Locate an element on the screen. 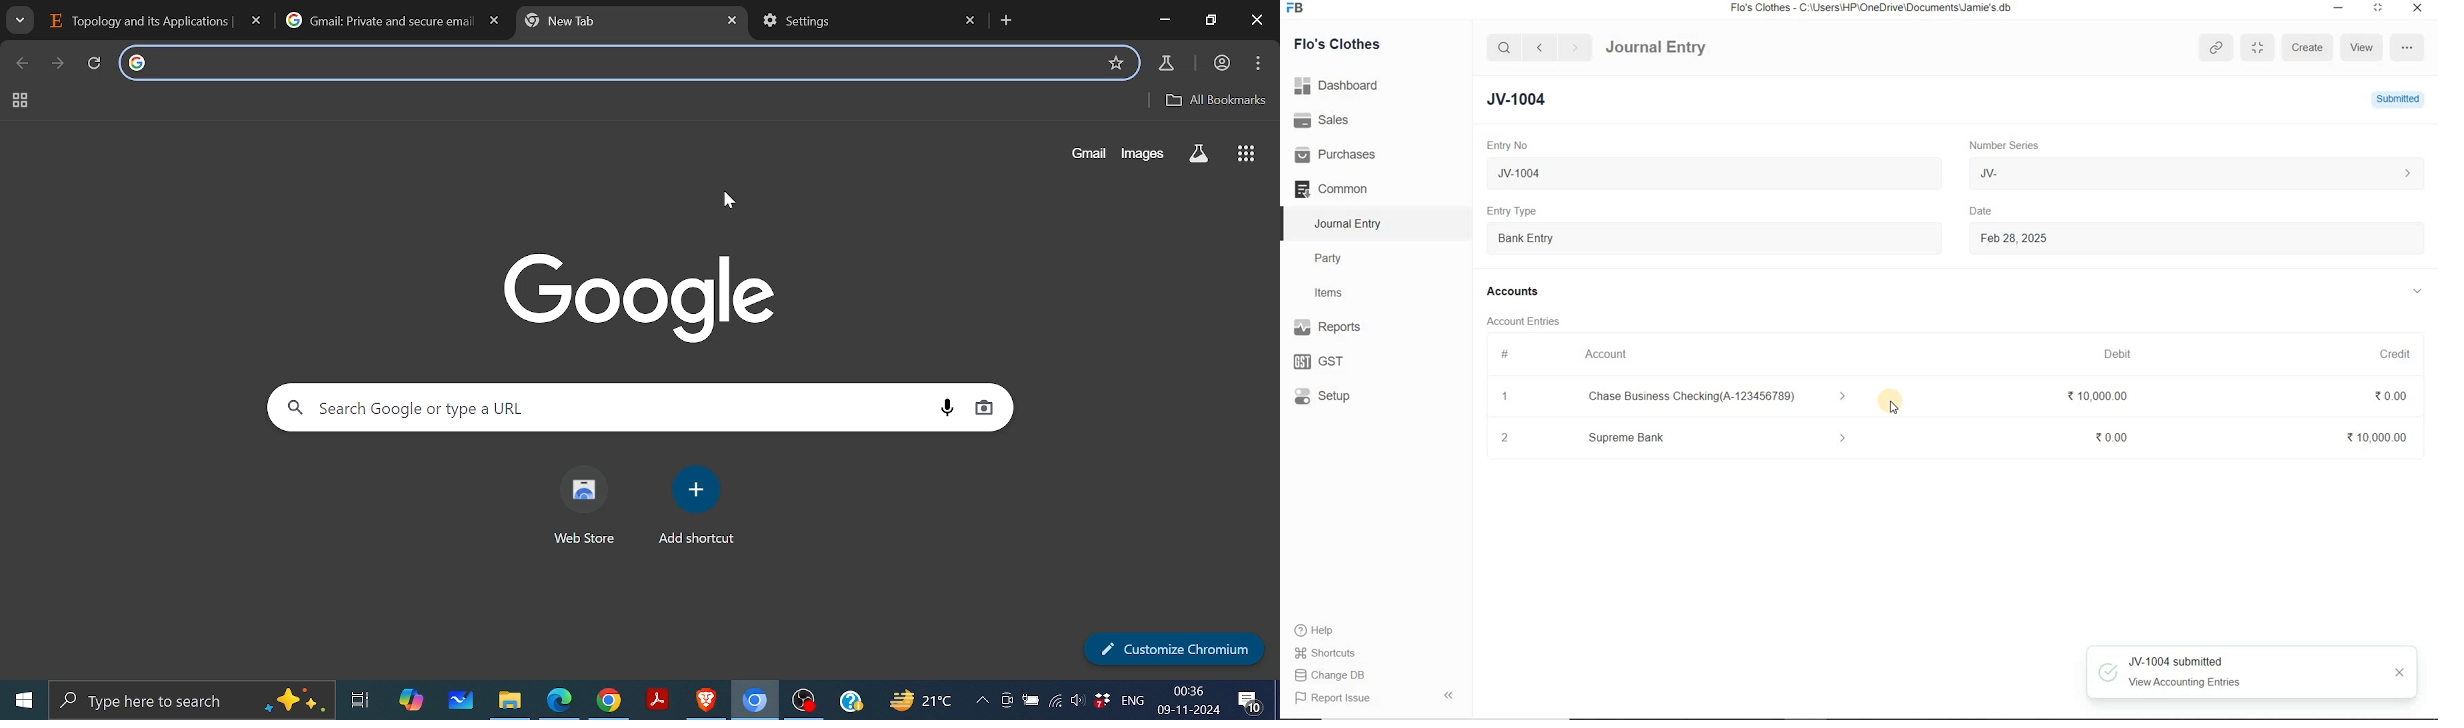  Flo's Clothes is located at coordinates (1348, 44).